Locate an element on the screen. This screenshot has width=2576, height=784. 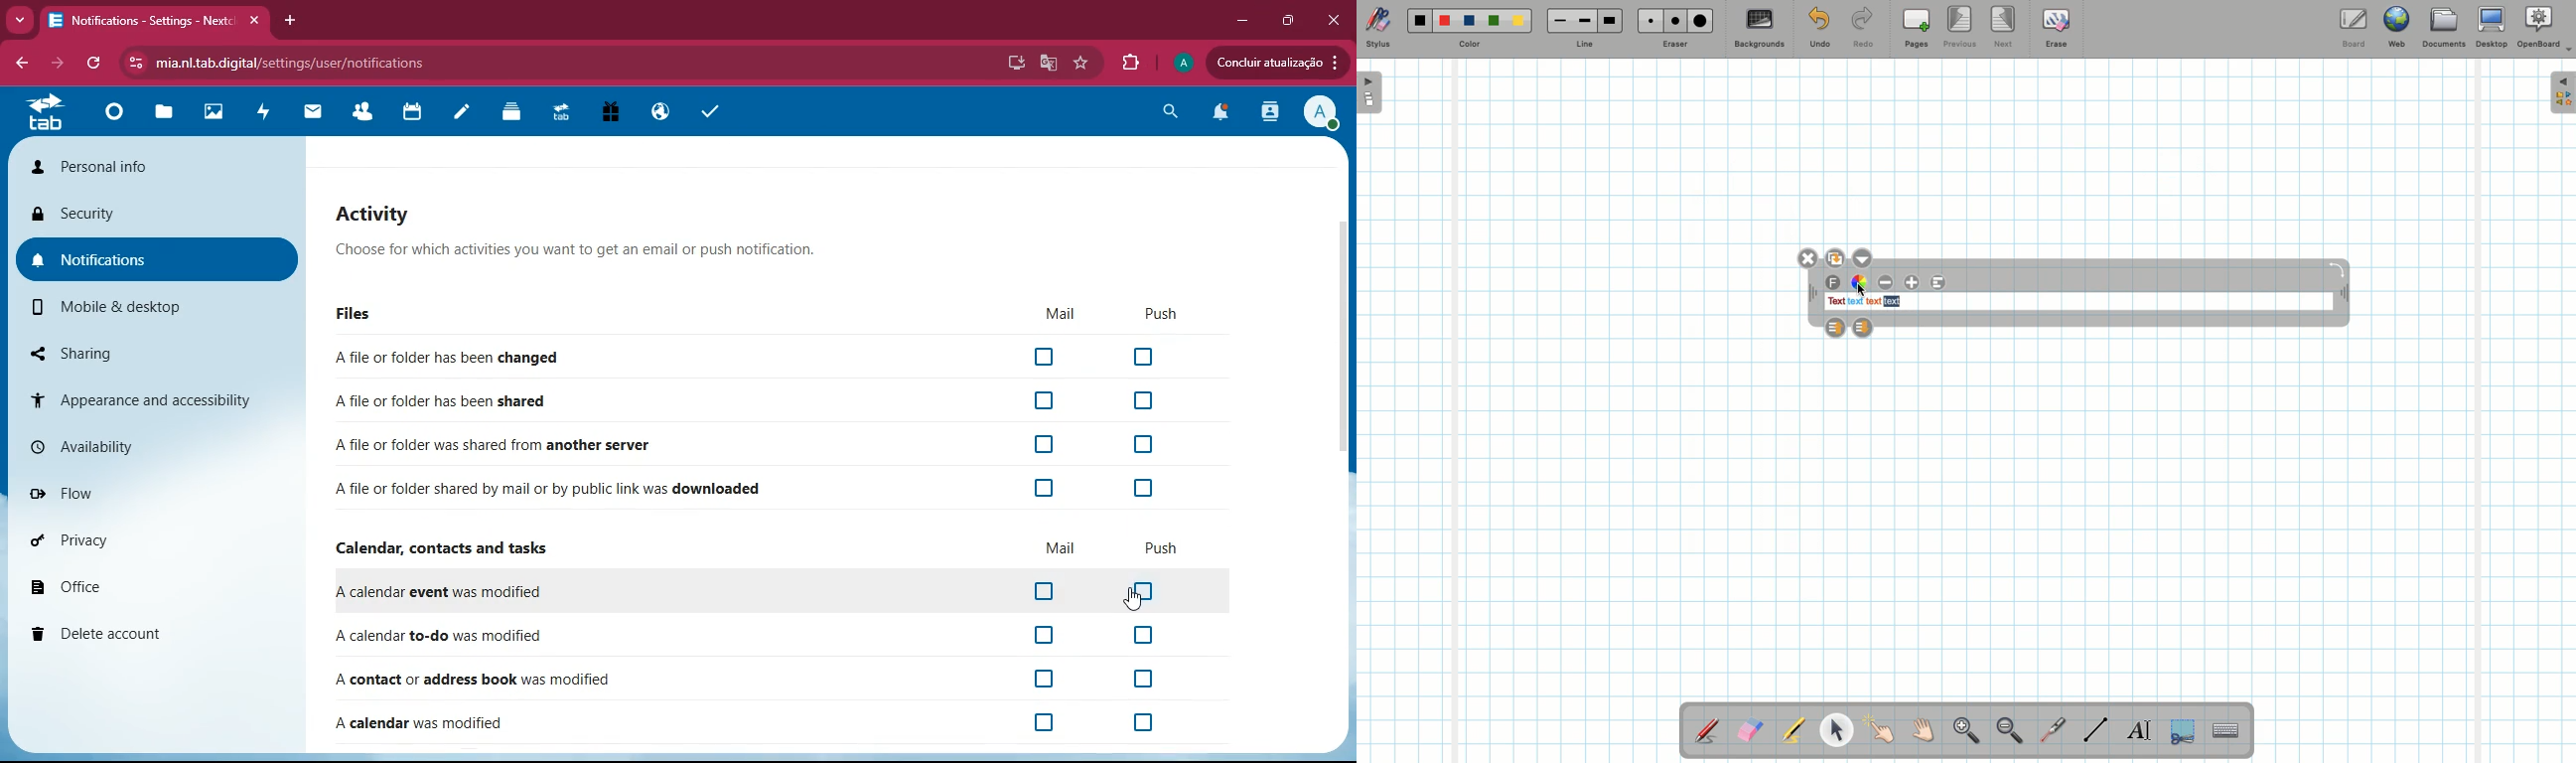
appearance and accessibility is located at coordinates (155, 398).